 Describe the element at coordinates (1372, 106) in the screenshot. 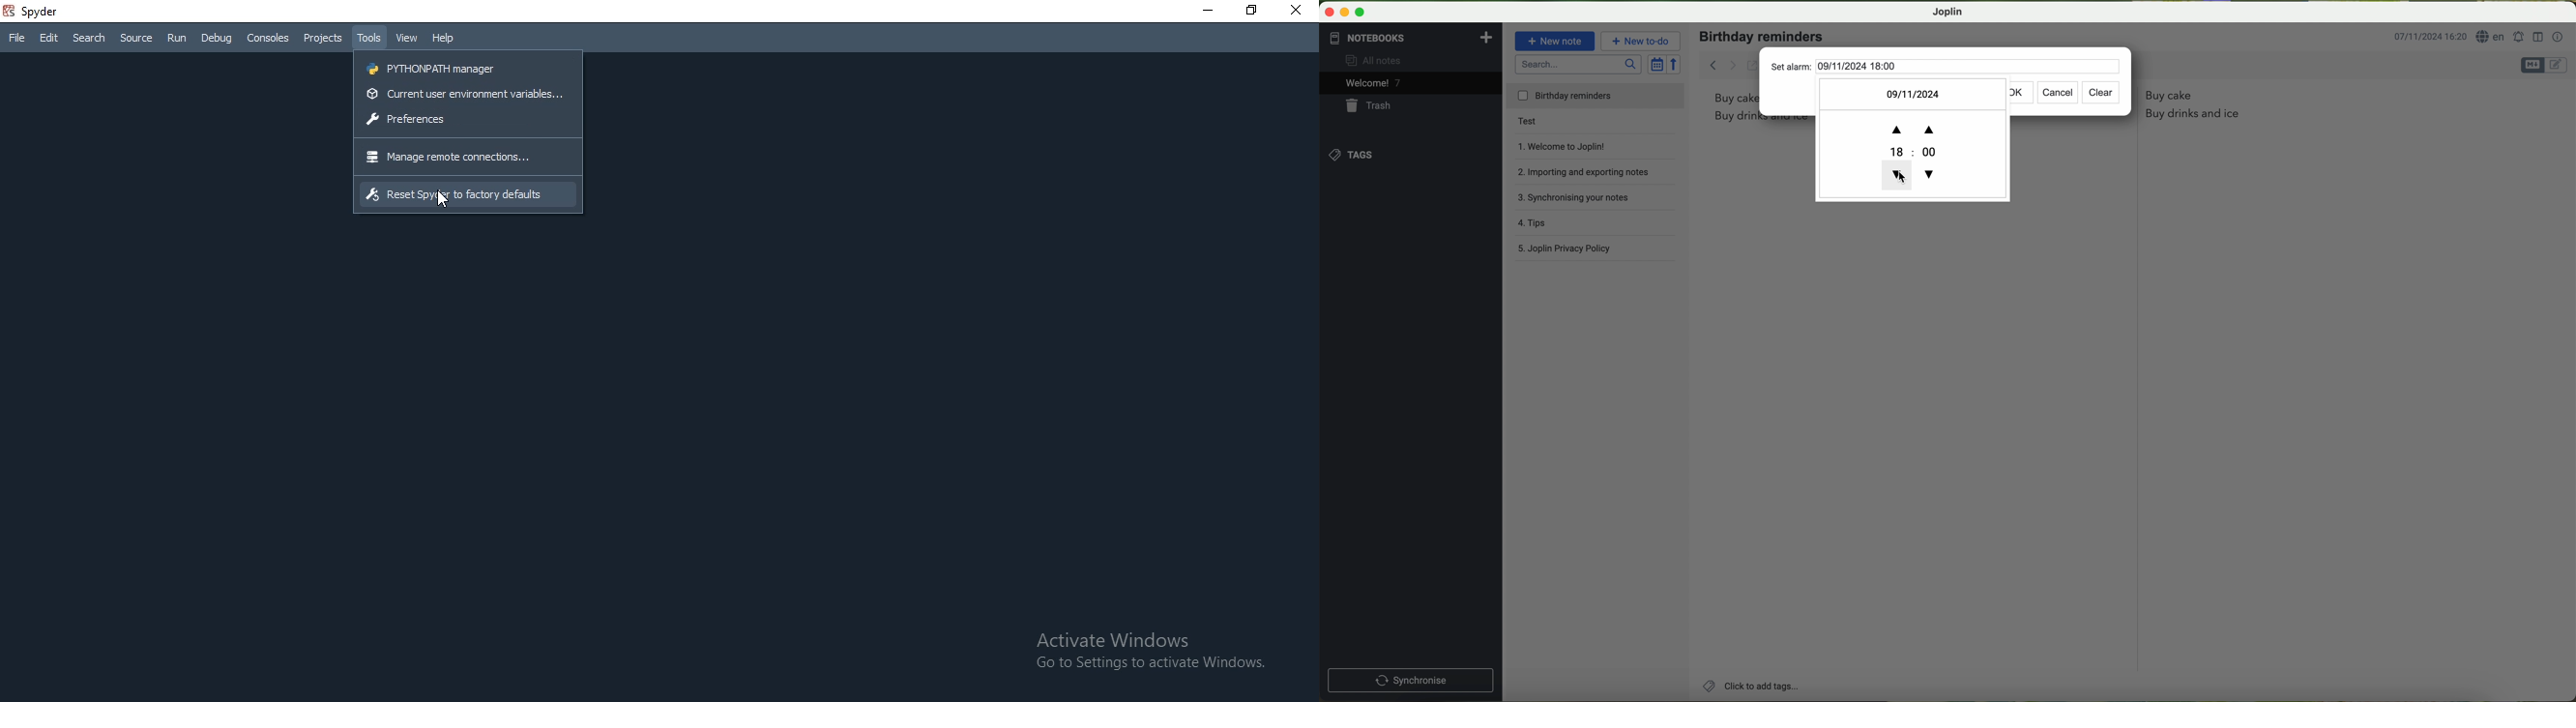

I see `trash` at that location.